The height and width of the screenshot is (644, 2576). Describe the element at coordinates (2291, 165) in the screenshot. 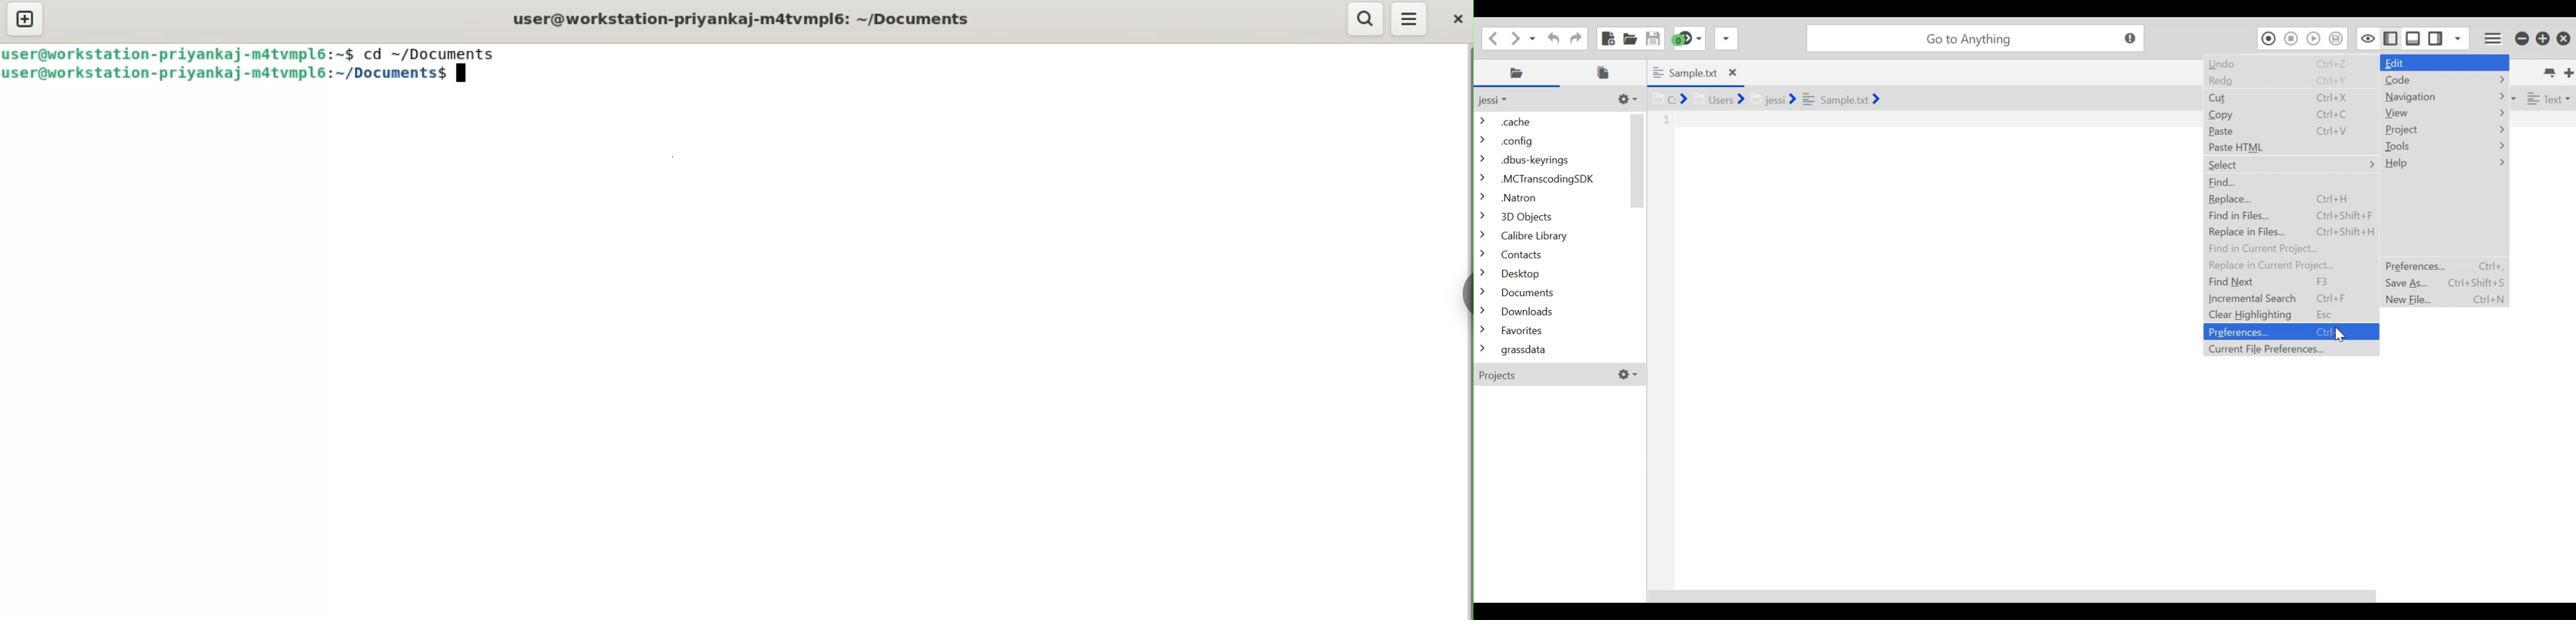

I see `Select` at that location.